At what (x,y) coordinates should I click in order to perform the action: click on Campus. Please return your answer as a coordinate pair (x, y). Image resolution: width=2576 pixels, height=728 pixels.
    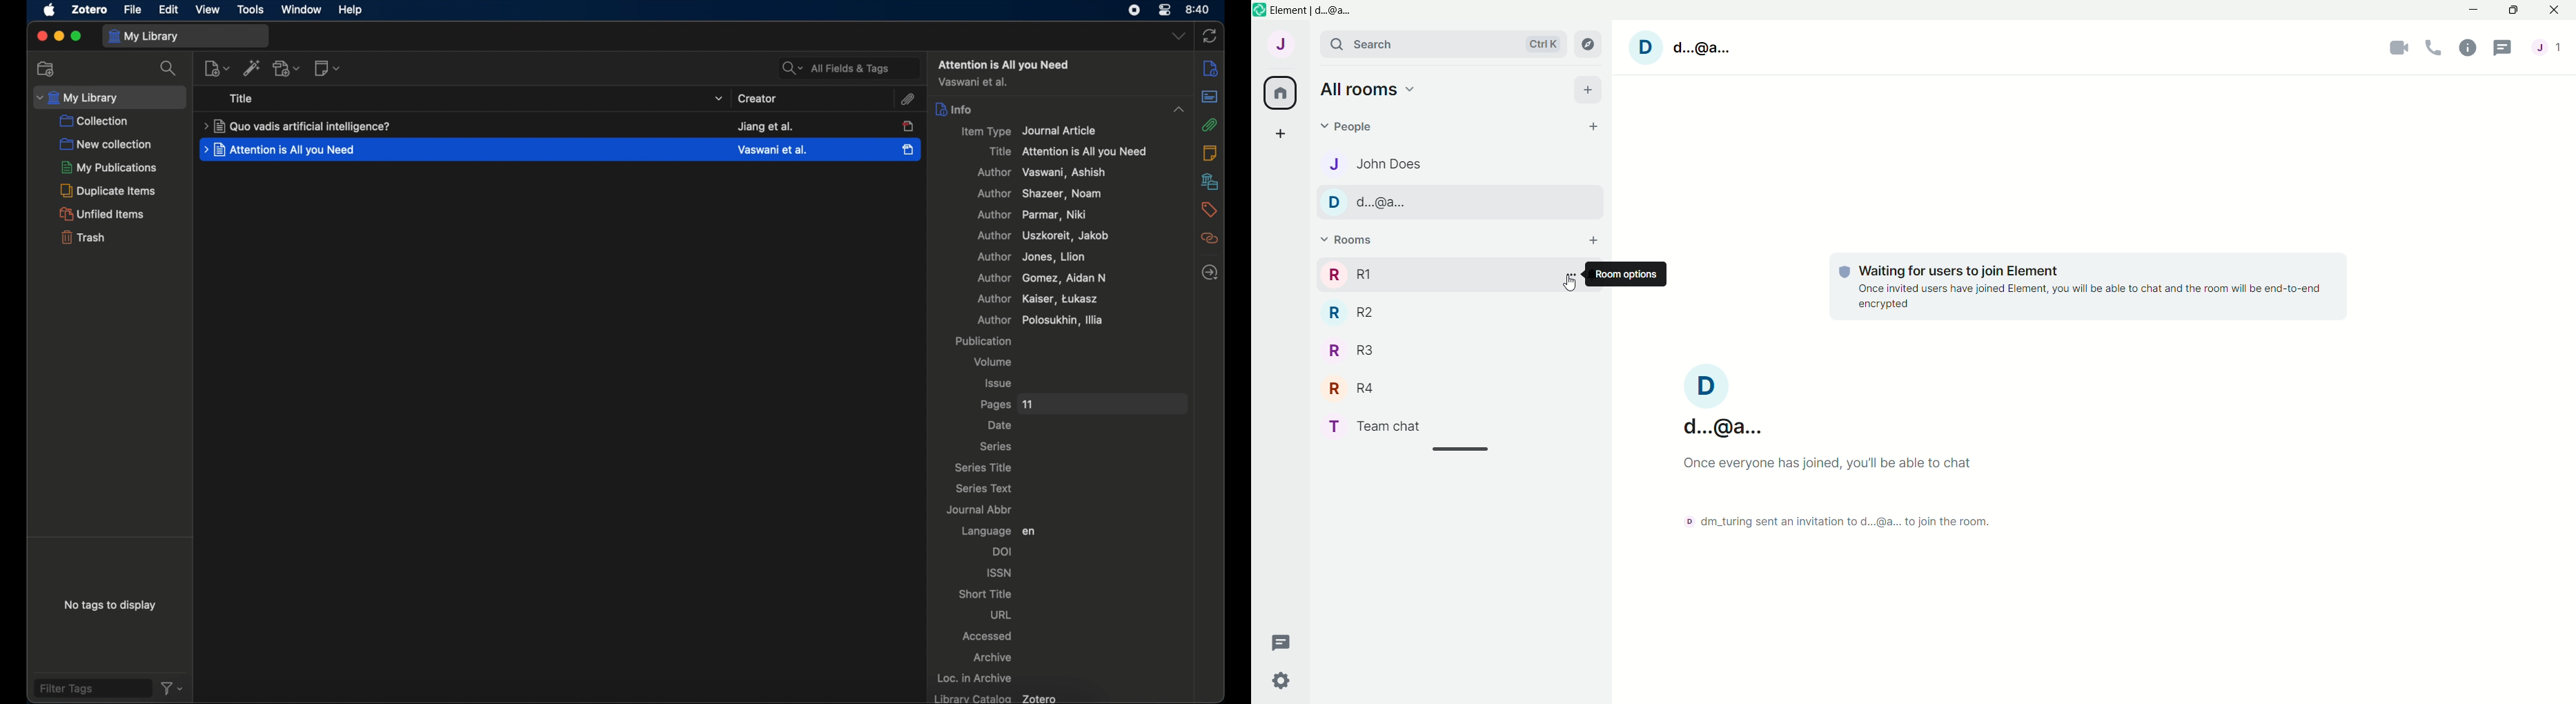
    Looking at the image, I should click on (1591, 44).